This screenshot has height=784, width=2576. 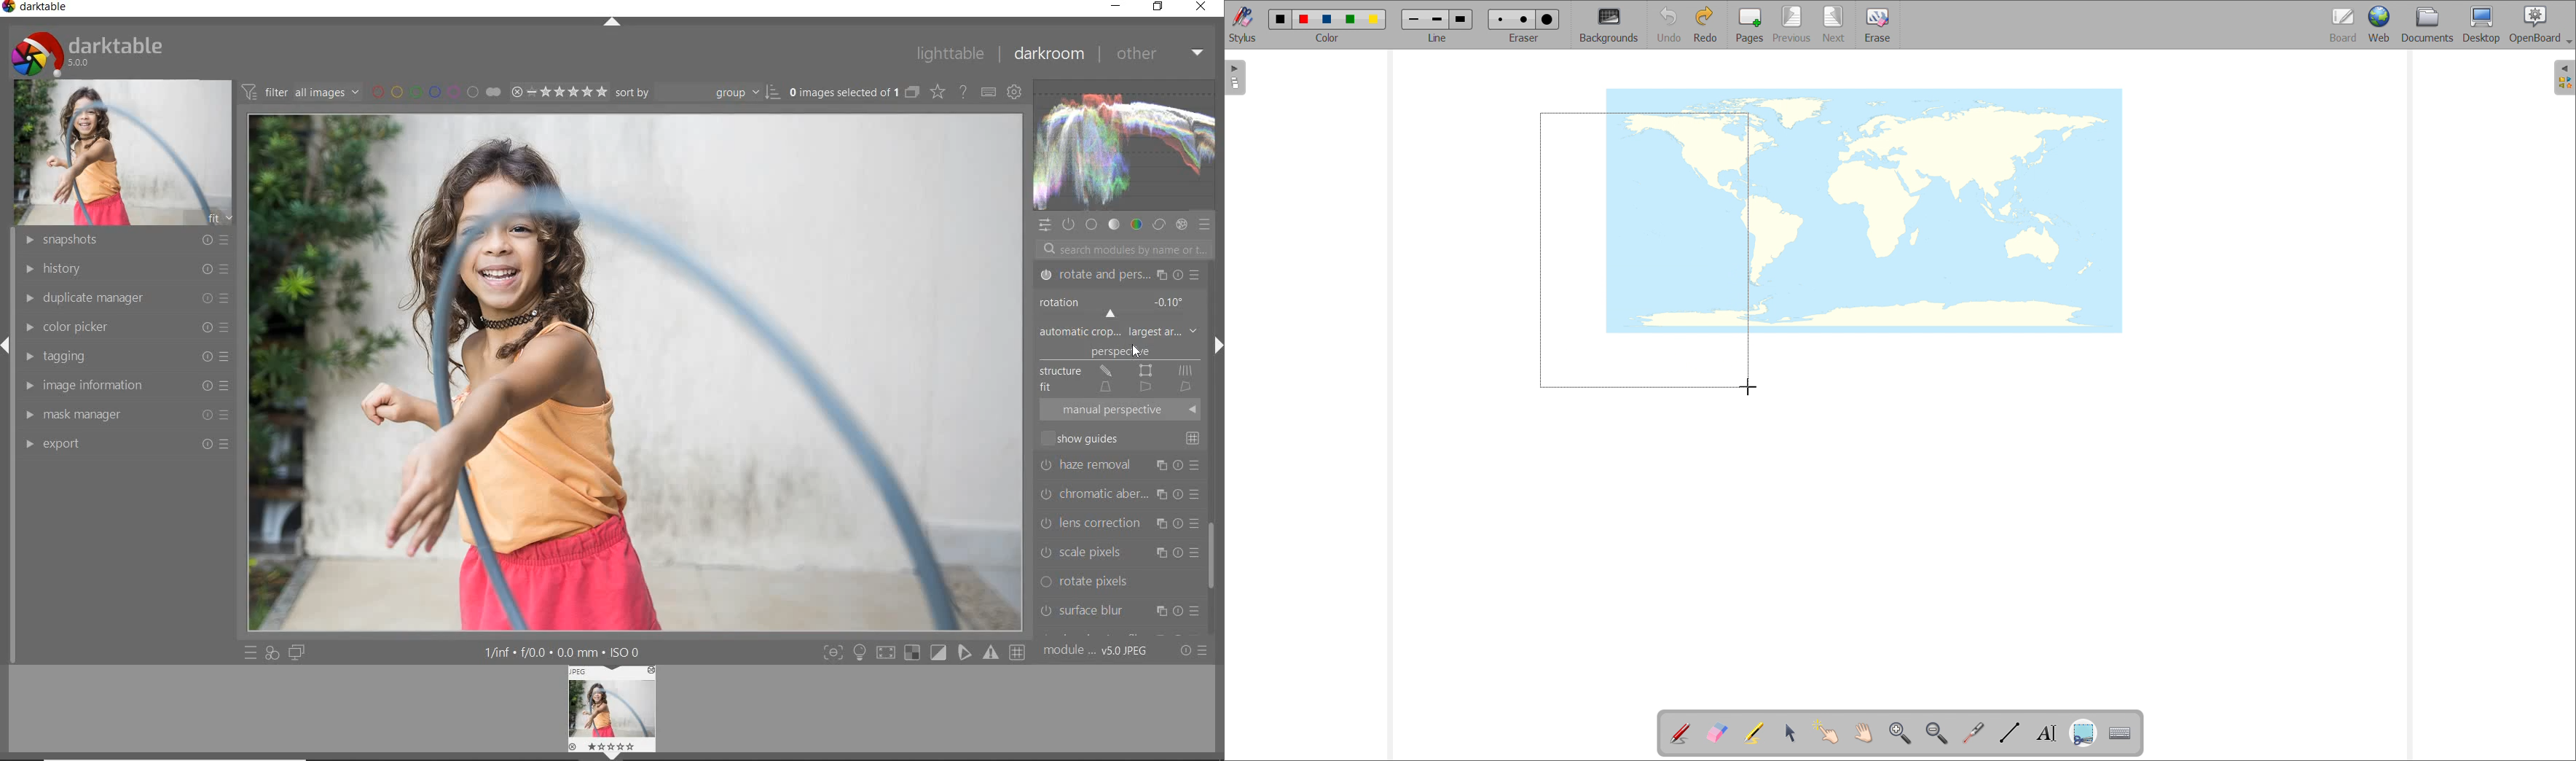 I want to click on define keyboard shortcut, so click(x=989, y=93).